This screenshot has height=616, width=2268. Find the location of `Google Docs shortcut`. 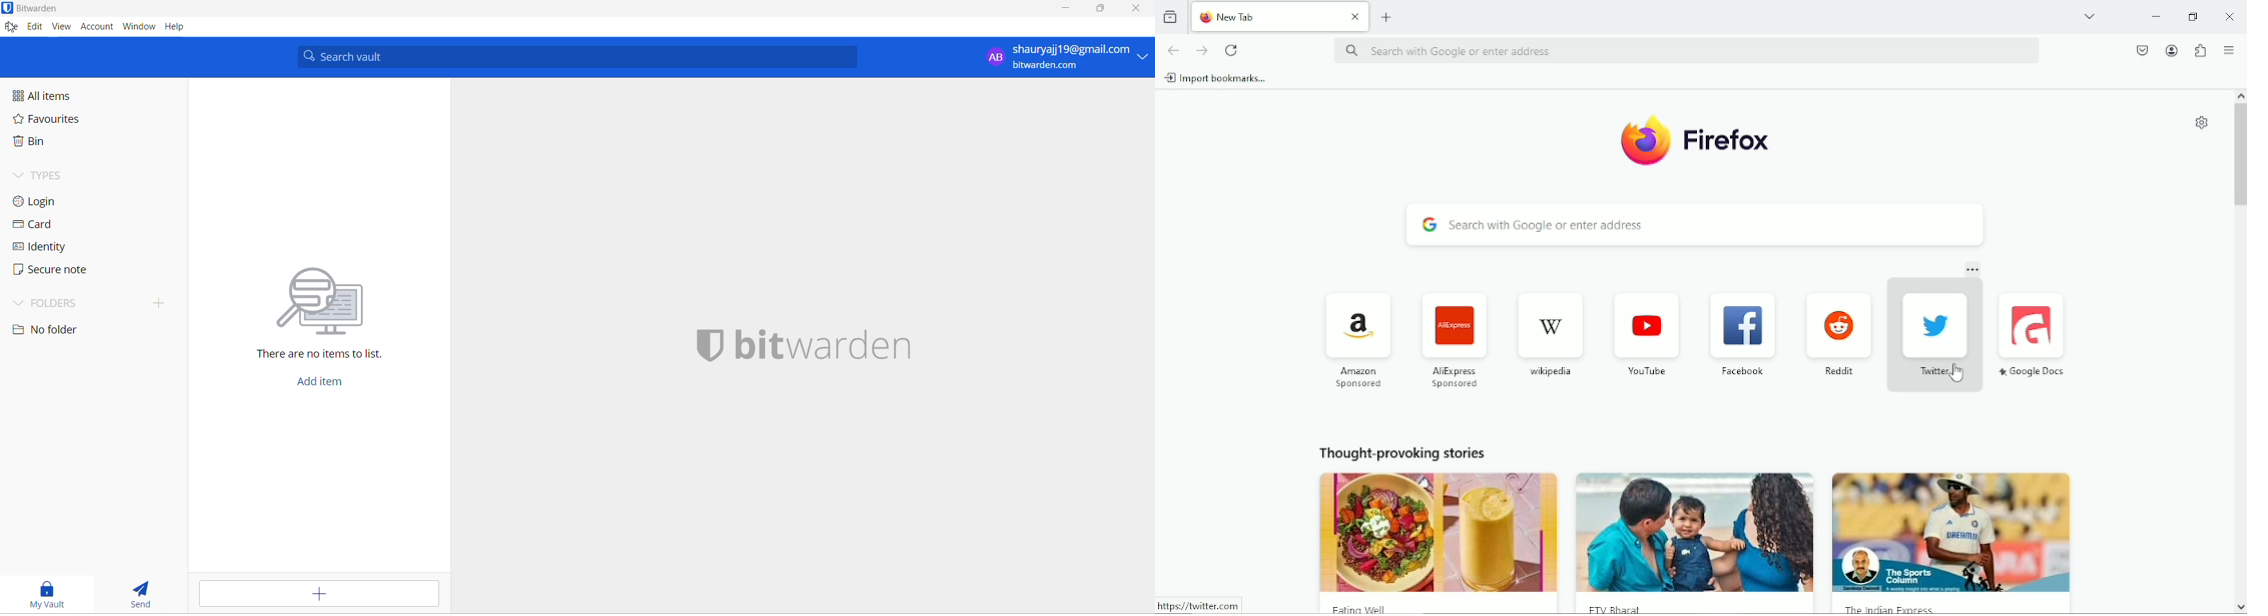

Google Docs shortcut is located at coordinates (2035, 334).